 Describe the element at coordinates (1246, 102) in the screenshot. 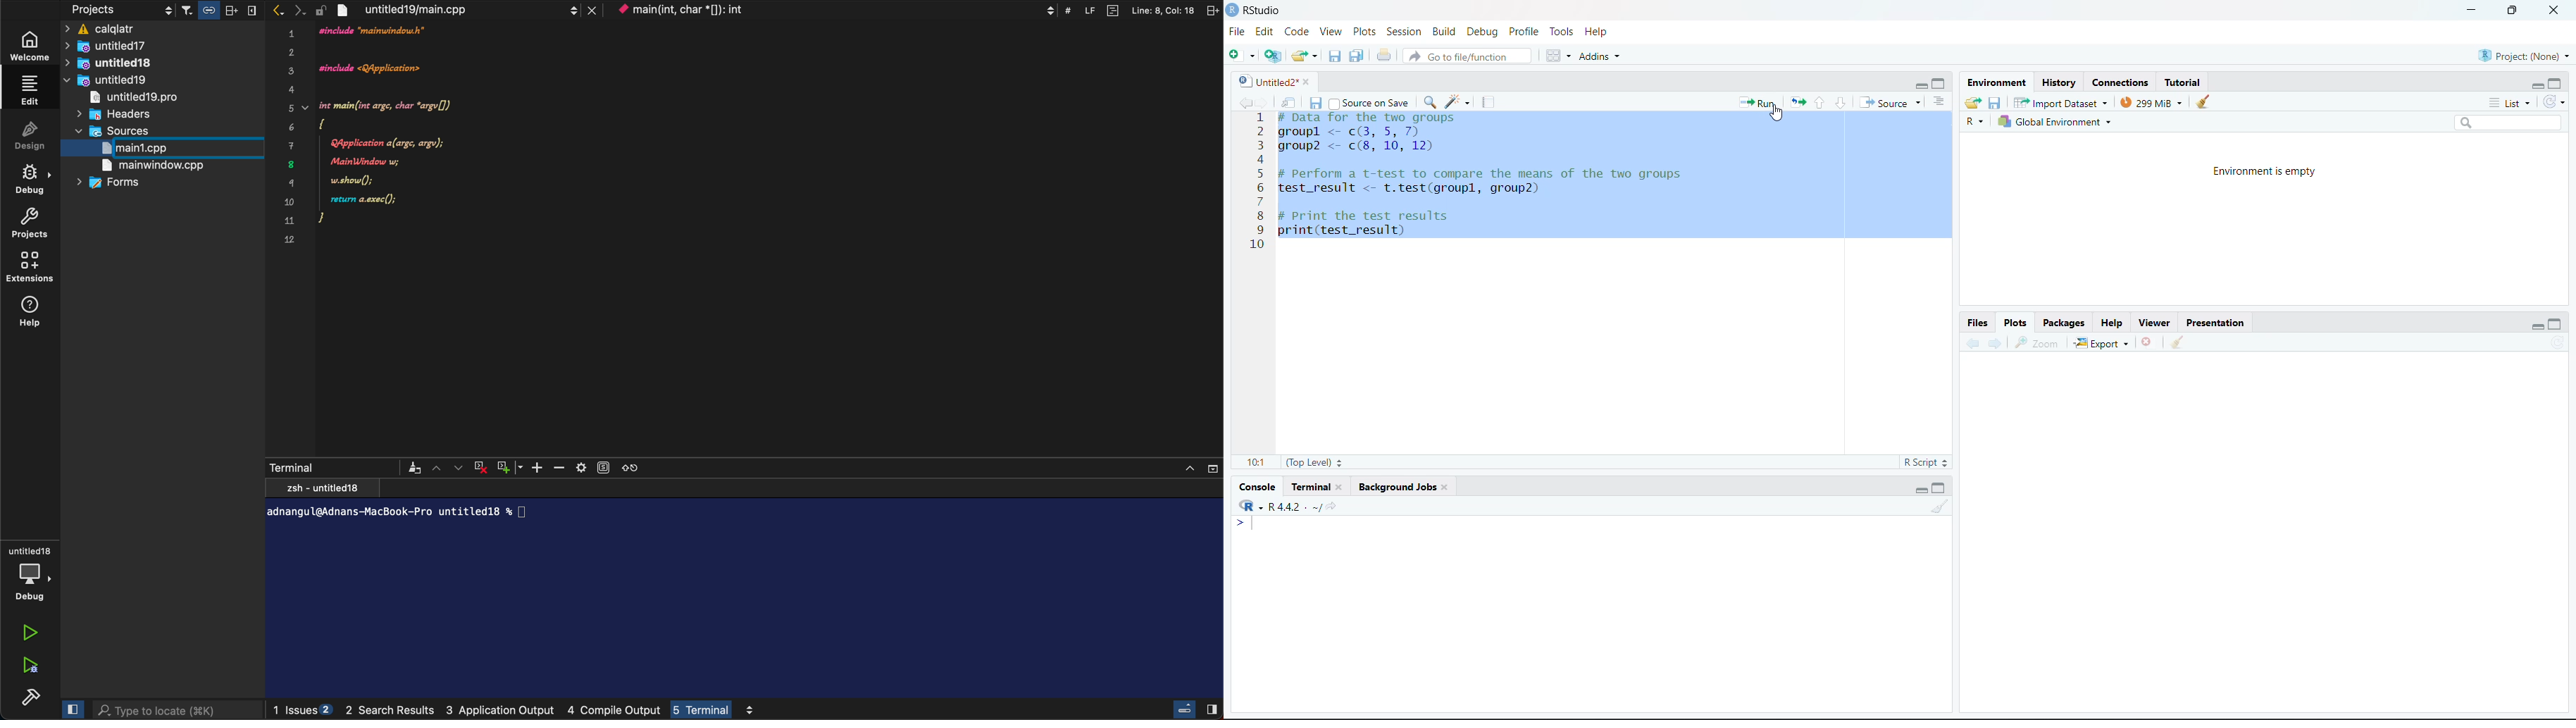

I see `go back to the previous source location` at that location.